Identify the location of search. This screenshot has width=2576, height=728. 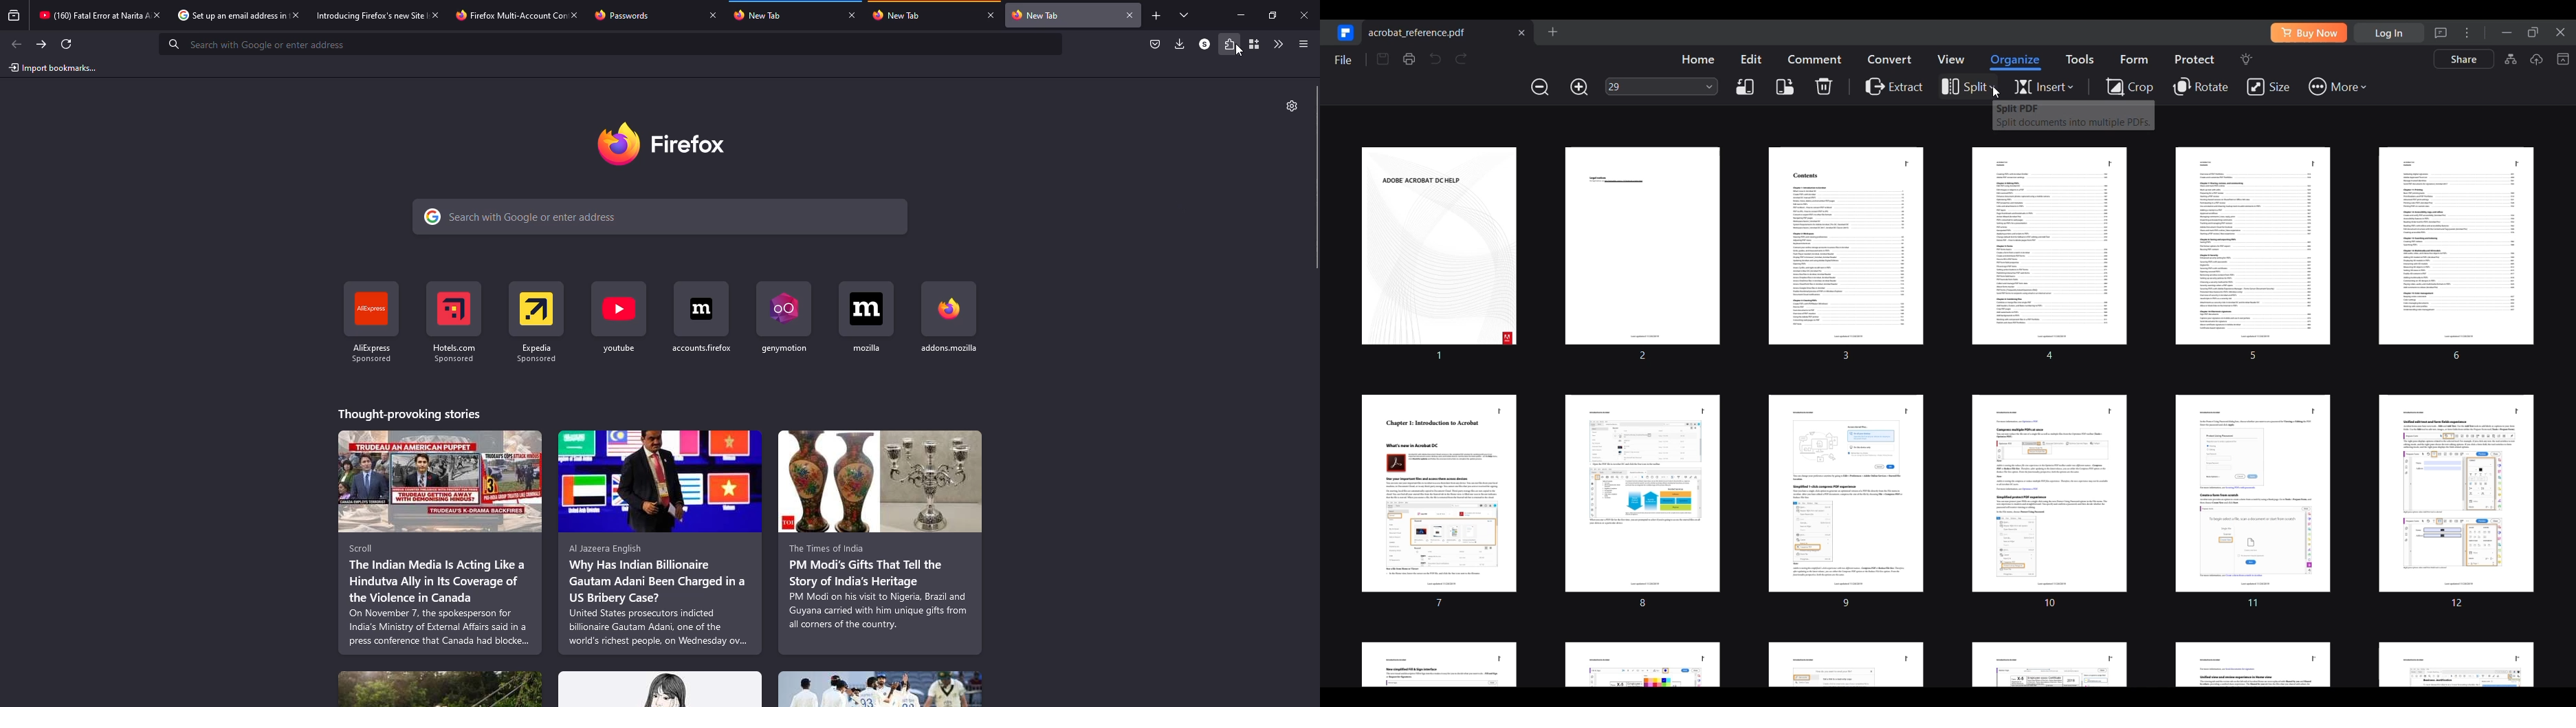
(261, 44).